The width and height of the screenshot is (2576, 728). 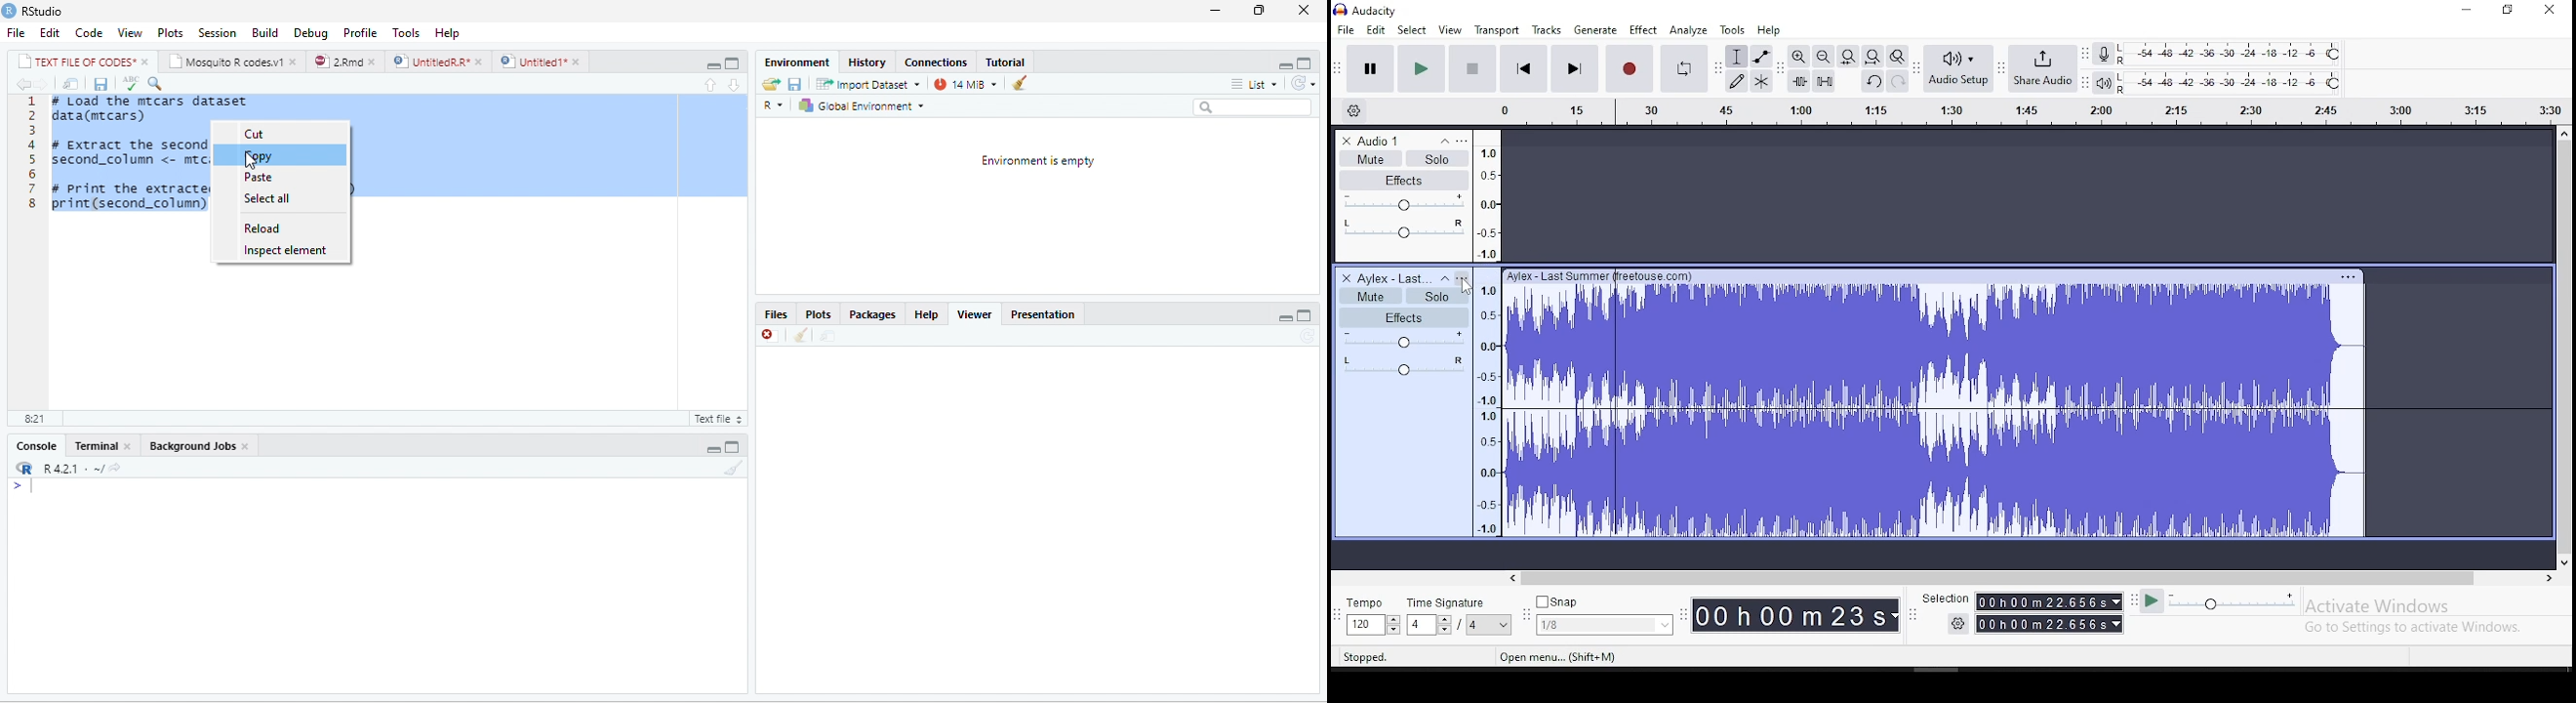 What do you see at coordinates (259, 177) in the screenshot?
I see `paste` at bounding box center [259, 177].